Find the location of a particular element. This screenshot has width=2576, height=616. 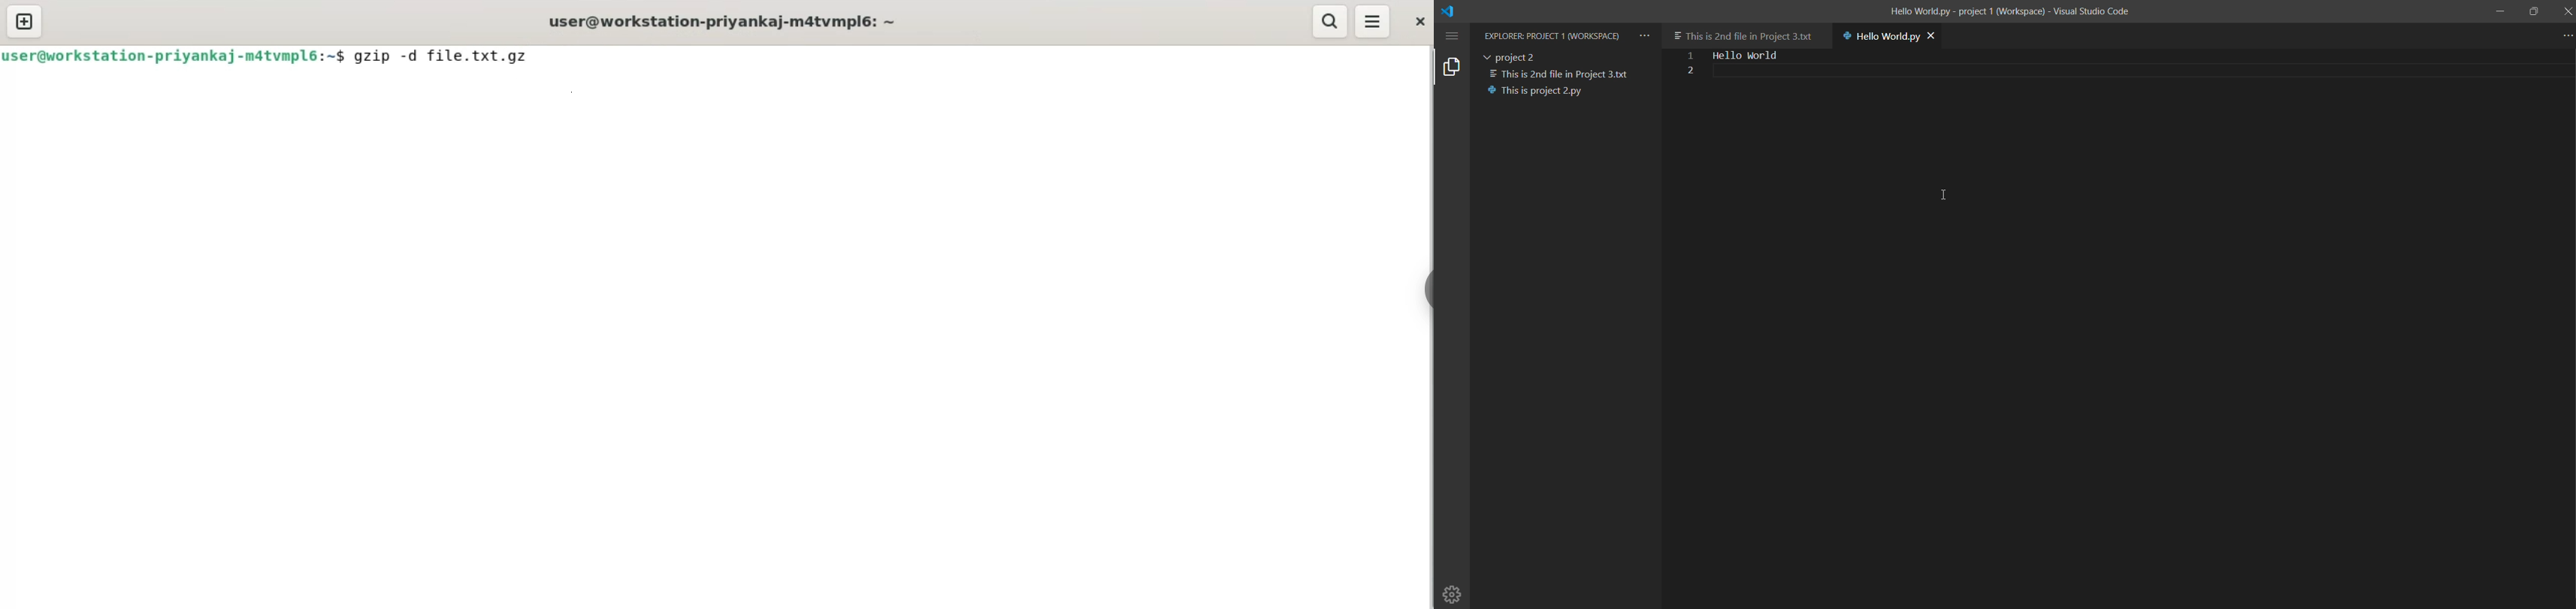

1 is located at coordinates (1686, 56).